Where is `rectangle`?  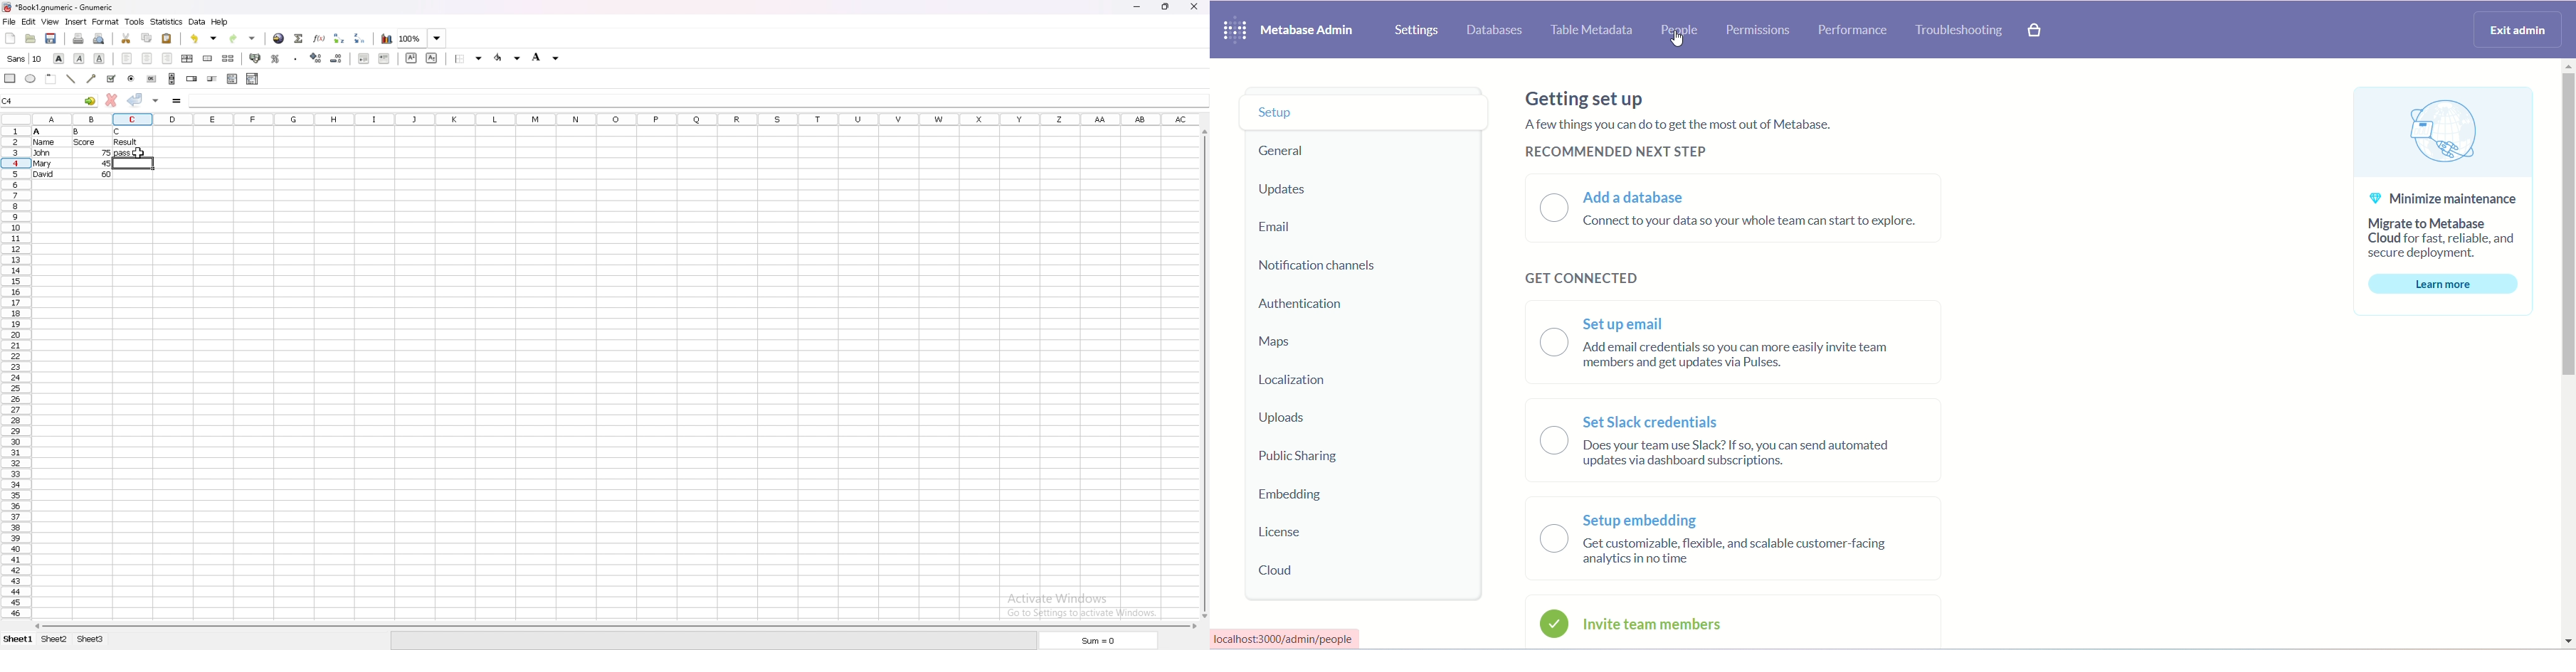 rectangle is located at coordinates (10, 78).